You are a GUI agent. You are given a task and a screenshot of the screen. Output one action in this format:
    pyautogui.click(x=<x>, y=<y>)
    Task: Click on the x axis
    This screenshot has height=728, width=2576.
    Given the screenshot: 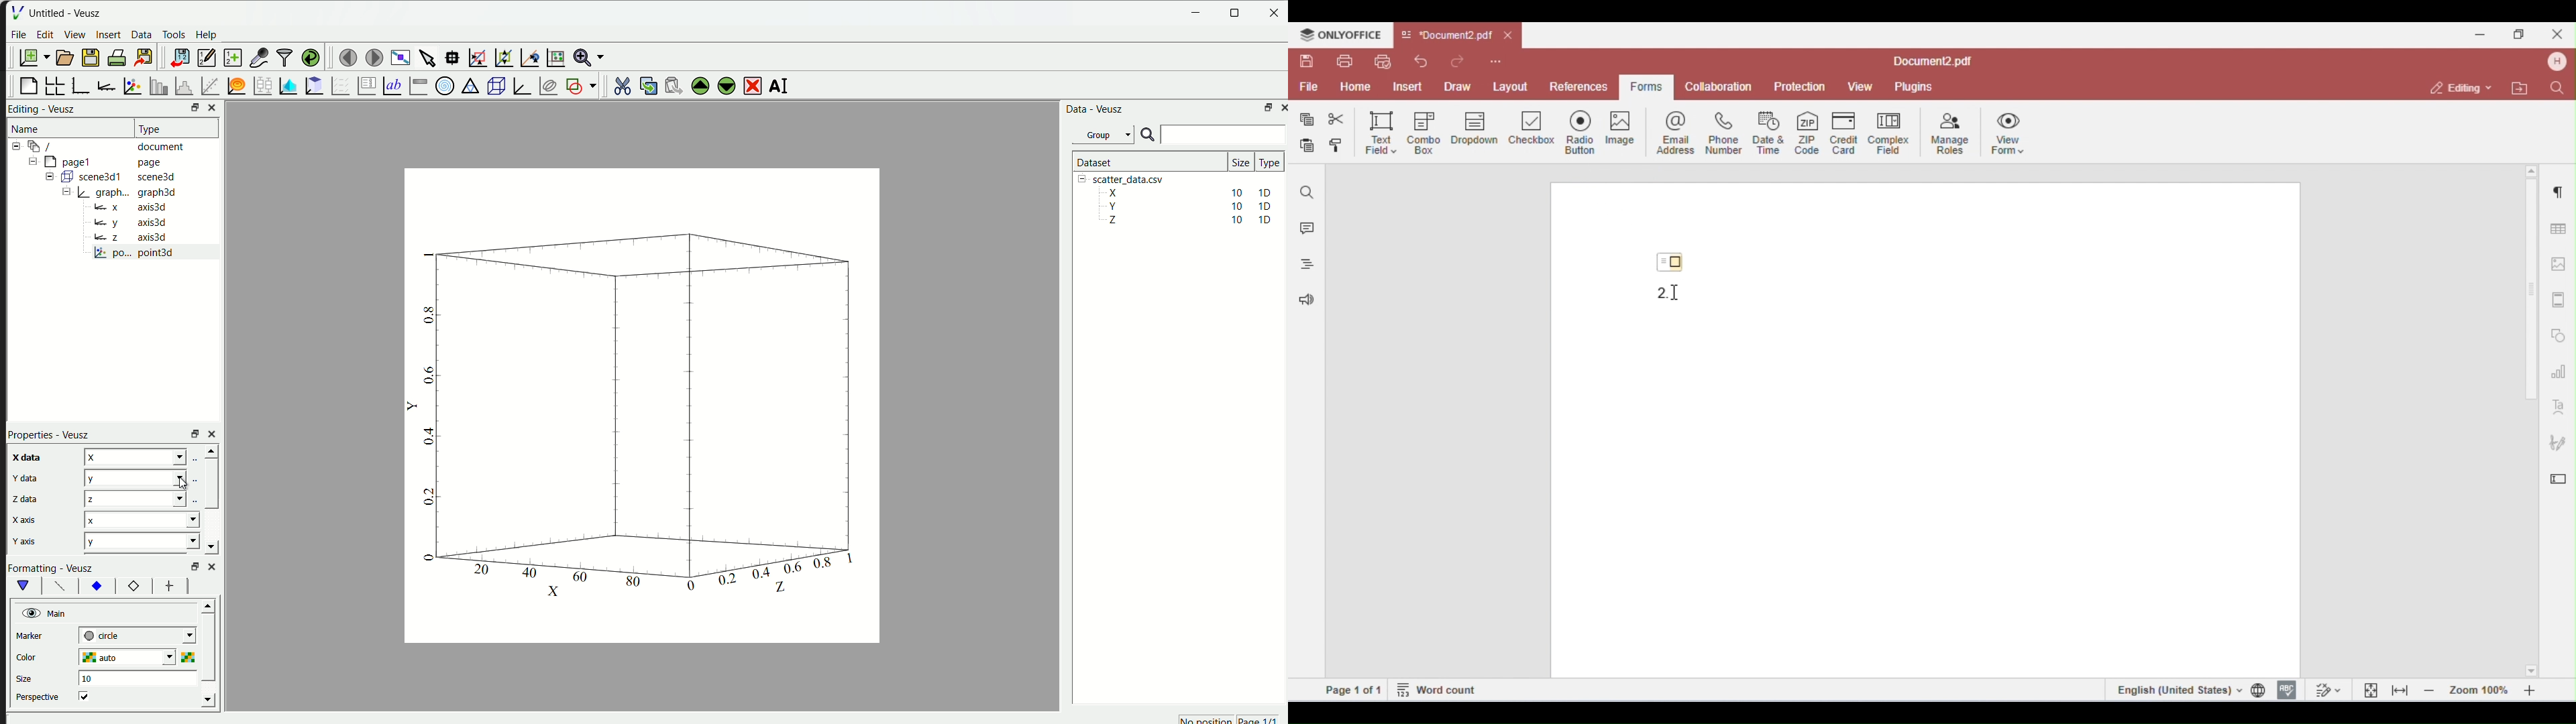 What is the action you would take?
    pyautogui.click(x=25, y=520)
    